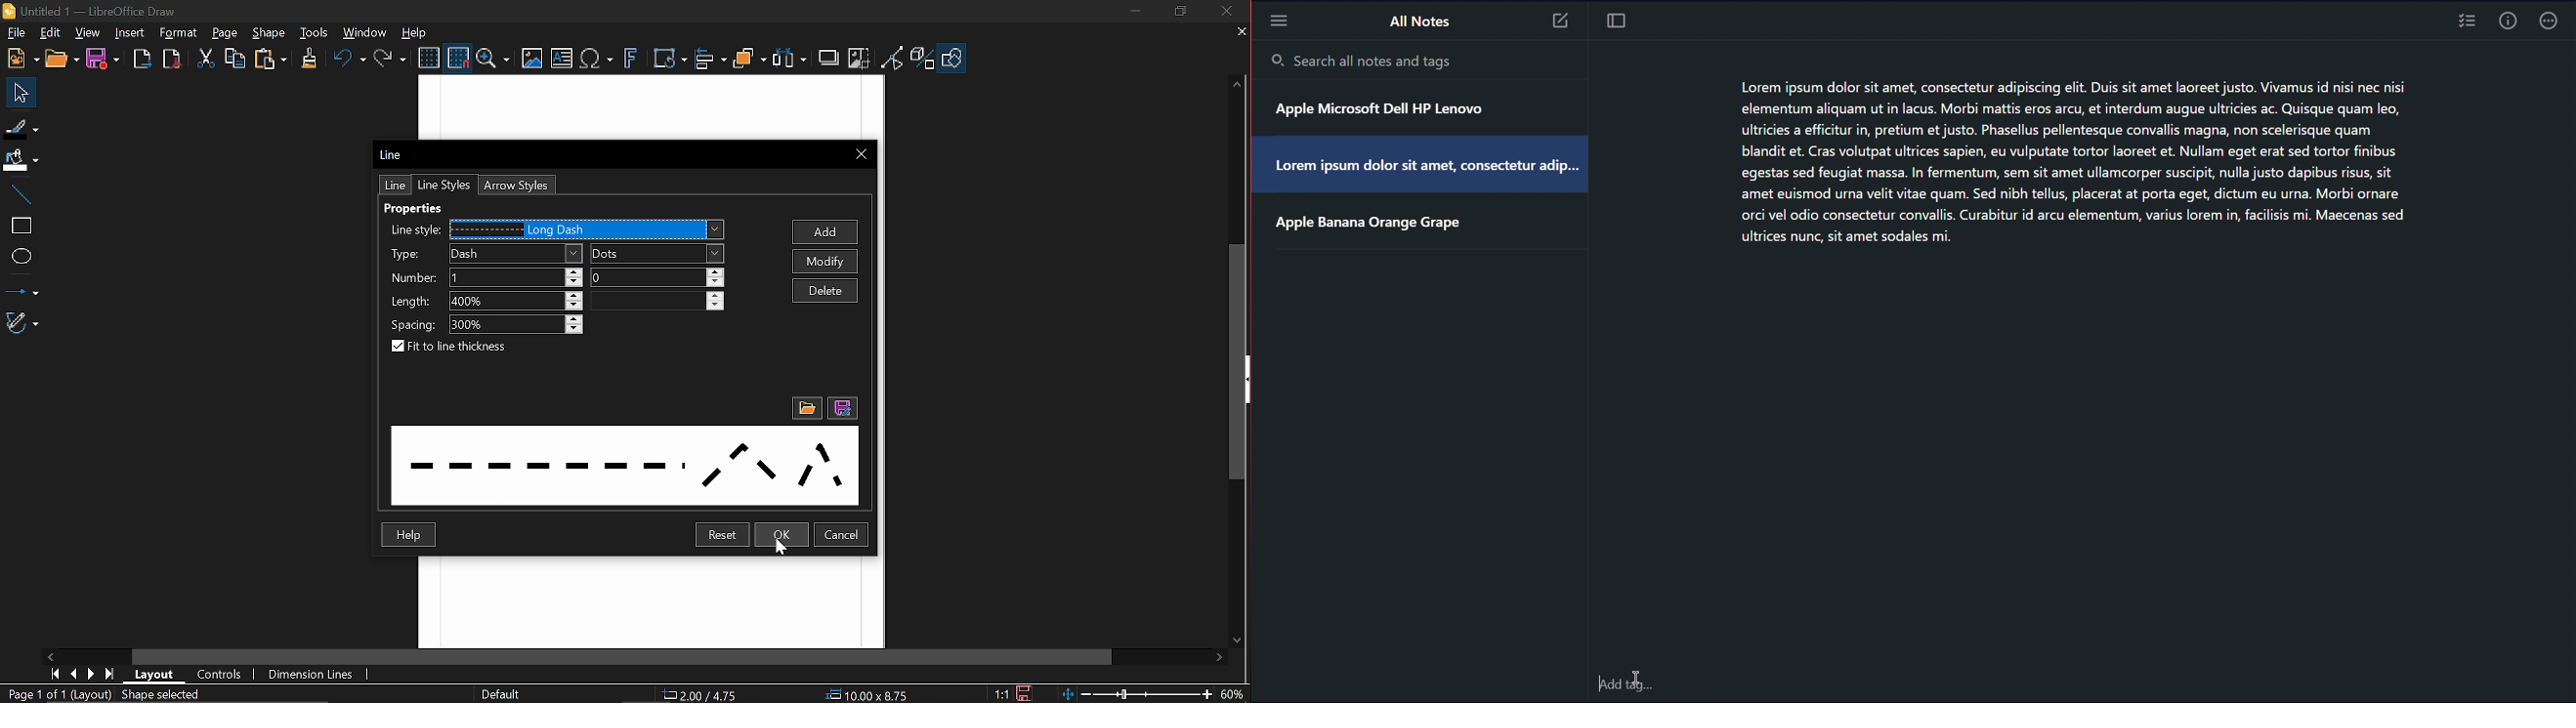 Image resolution: width=2576 pixels, height=728 pixels. What do you see at coordinates (178, 695) in the screenshot?
I see `Shape selected` at bounding box center [178, 695].